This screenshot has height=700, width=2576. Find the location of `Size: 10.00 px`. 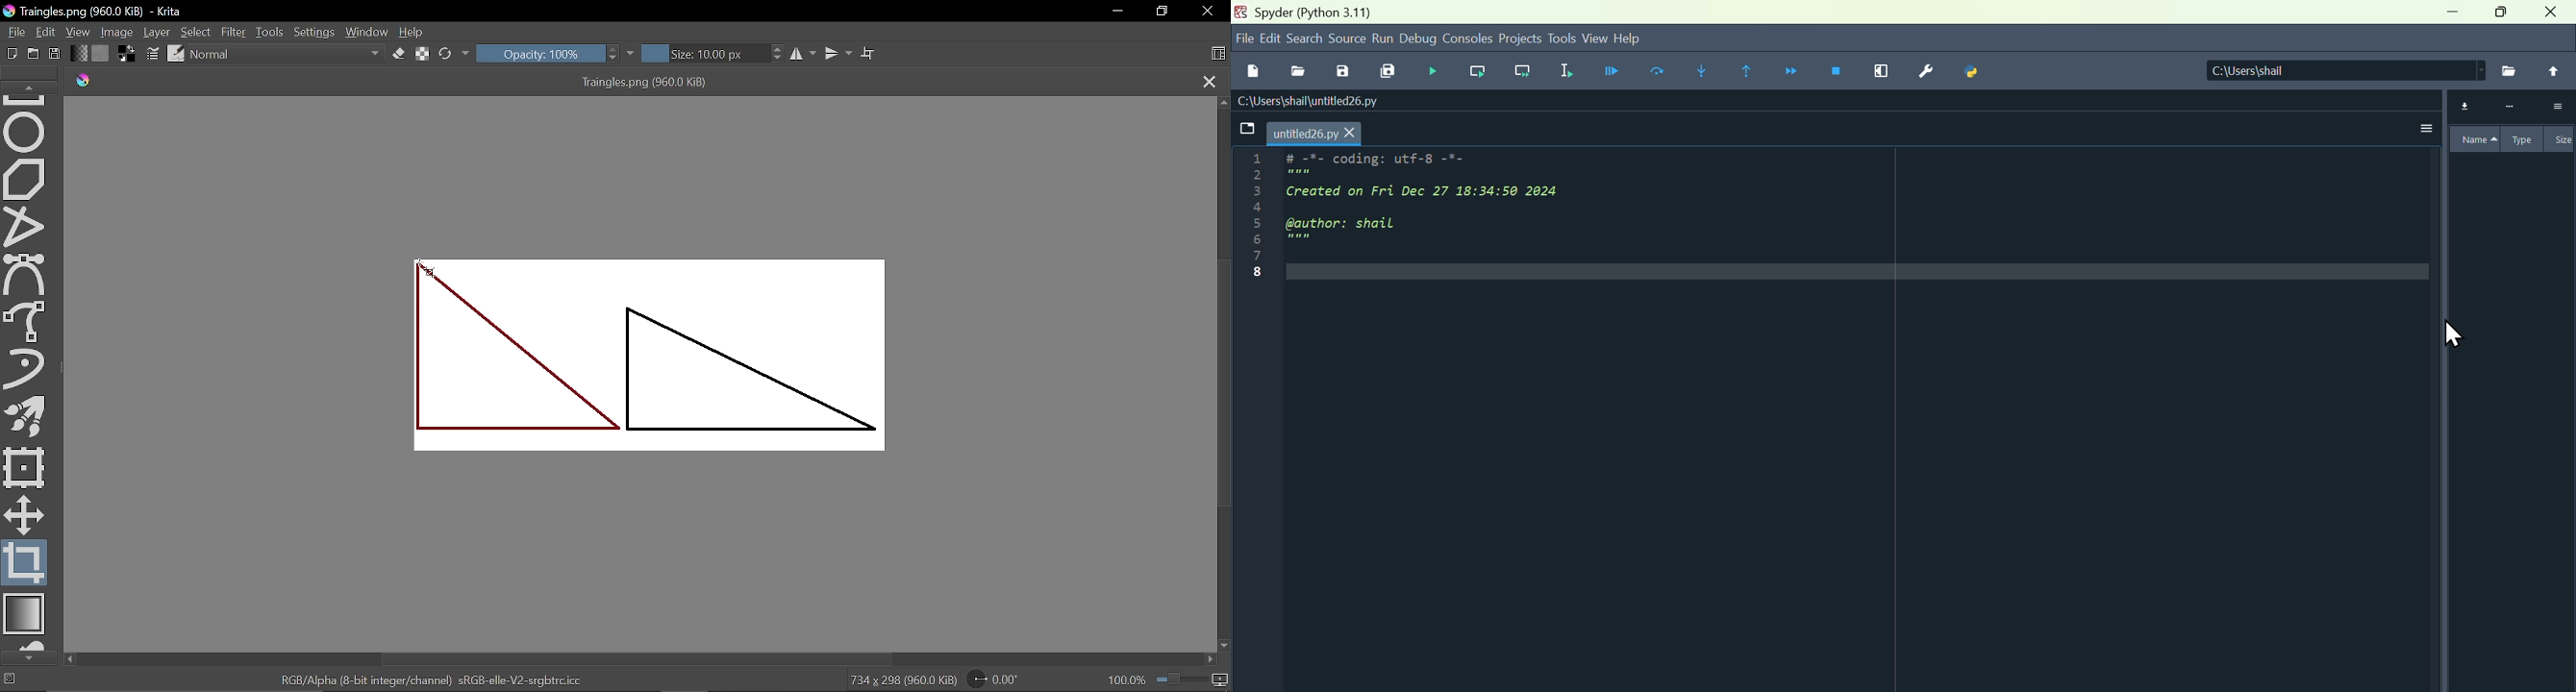

Size: 10.00 px is located at coordinates (706, 54).